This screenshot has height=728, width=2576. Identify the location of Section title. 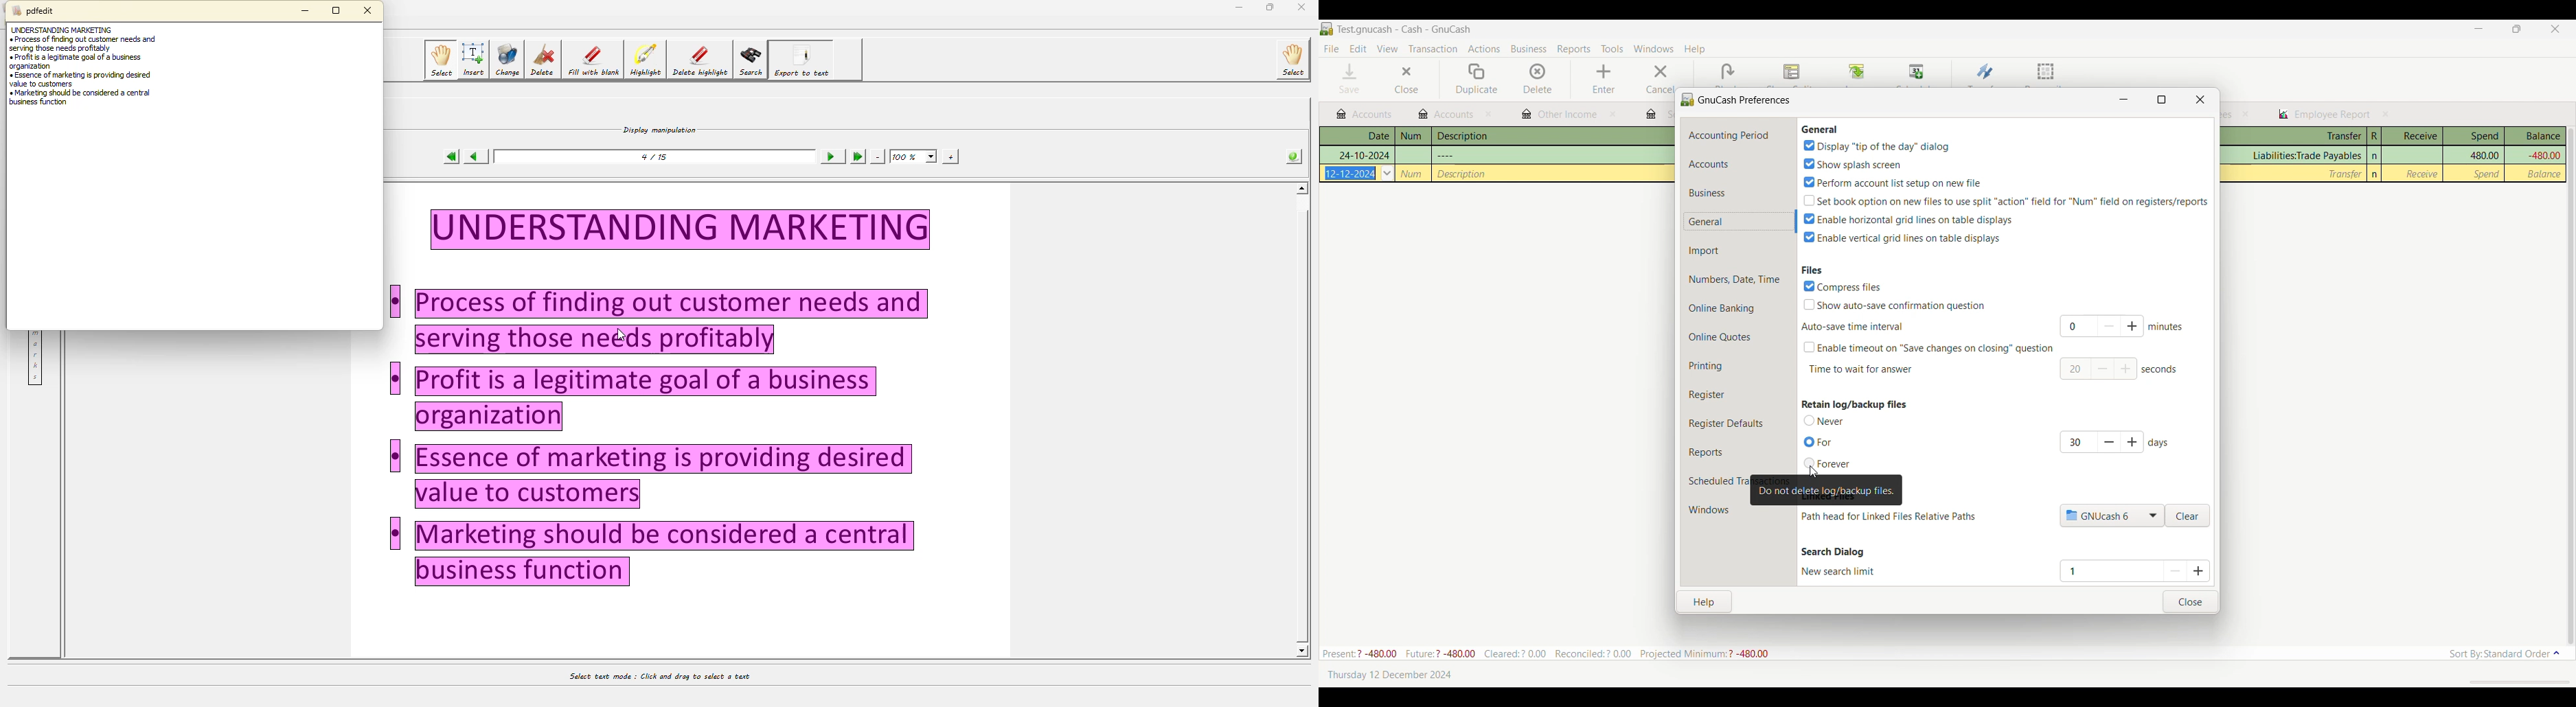
(1854, 404).